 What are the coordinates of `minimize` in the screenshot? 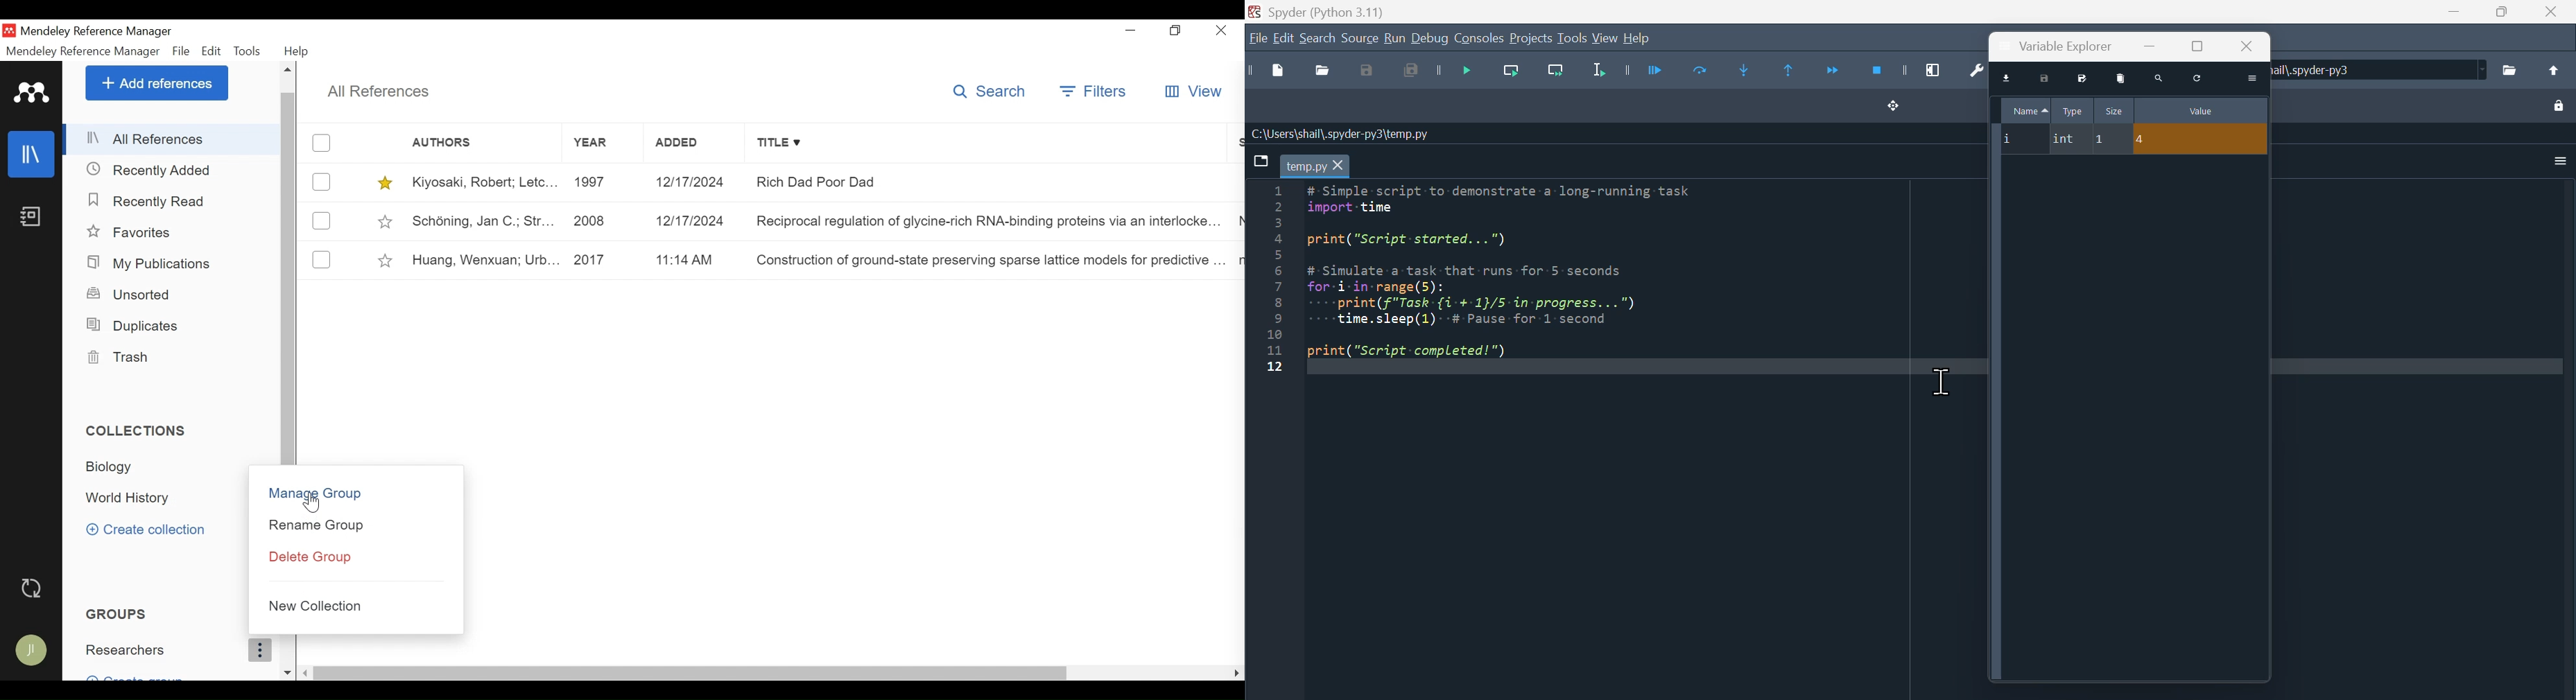 It's located at (2148, 45).